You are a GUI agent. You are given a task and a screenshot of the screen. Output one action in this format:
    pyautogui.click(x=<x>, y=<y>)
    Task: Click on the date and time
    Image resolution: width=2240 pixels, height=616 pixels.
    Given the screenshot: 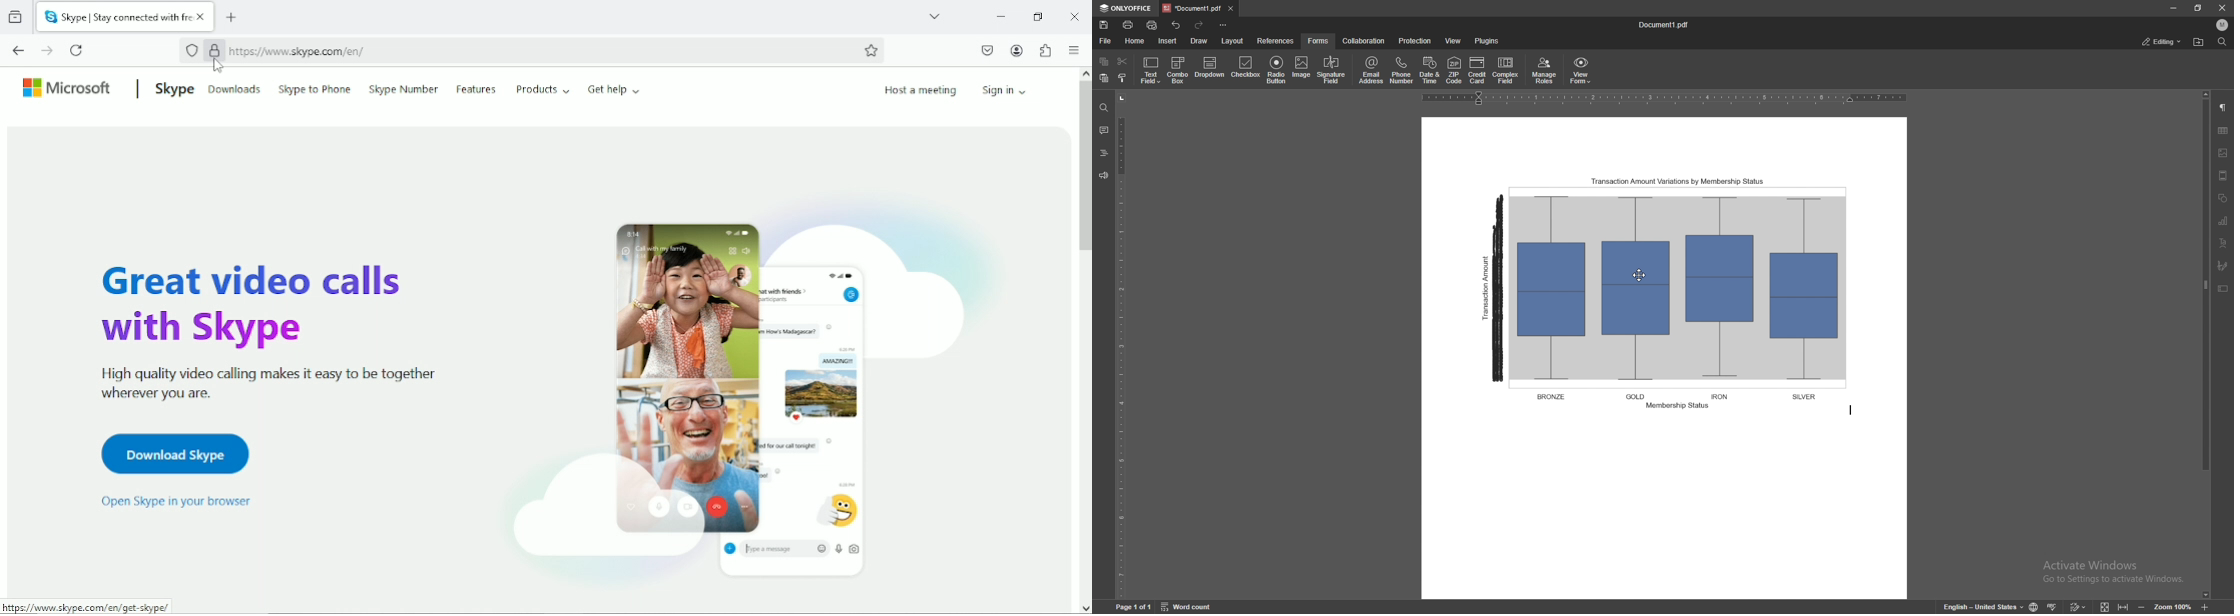 What is the action you would take?
    pyautogui.click(x=1430, y=70)
    